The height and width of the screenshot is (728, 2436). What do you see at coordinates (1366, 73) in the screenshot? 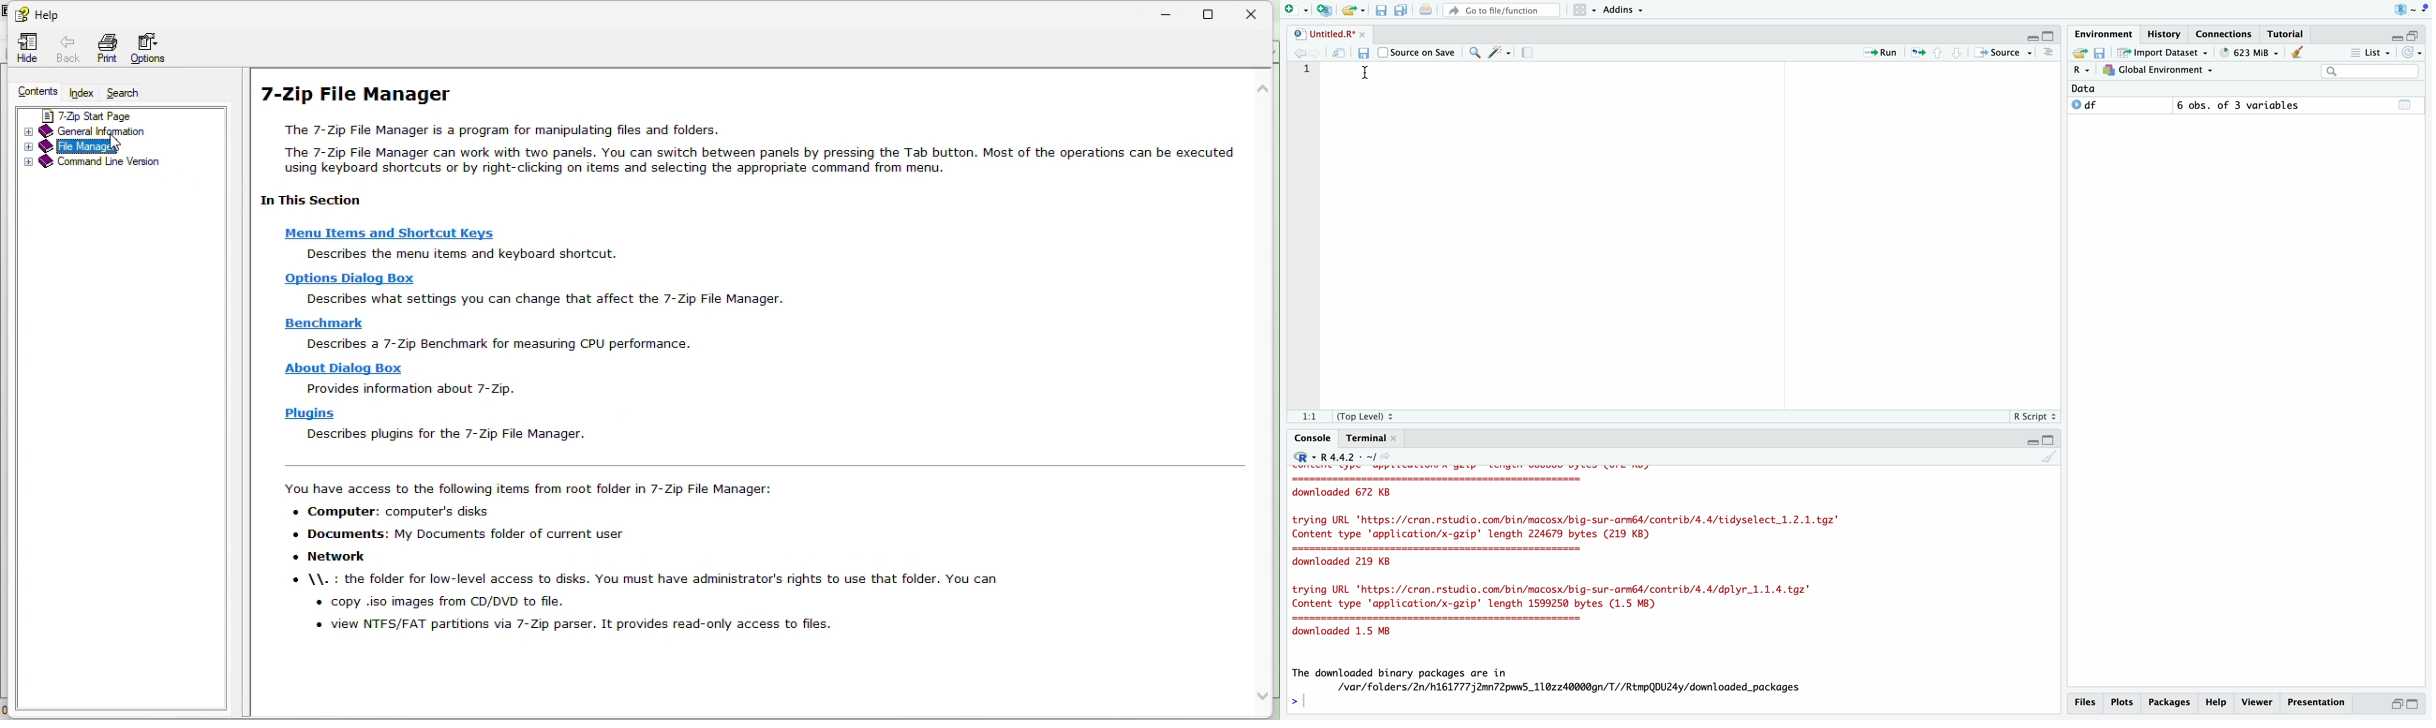
I see `Mouse Cursor` at bounding box center [1366, 73].